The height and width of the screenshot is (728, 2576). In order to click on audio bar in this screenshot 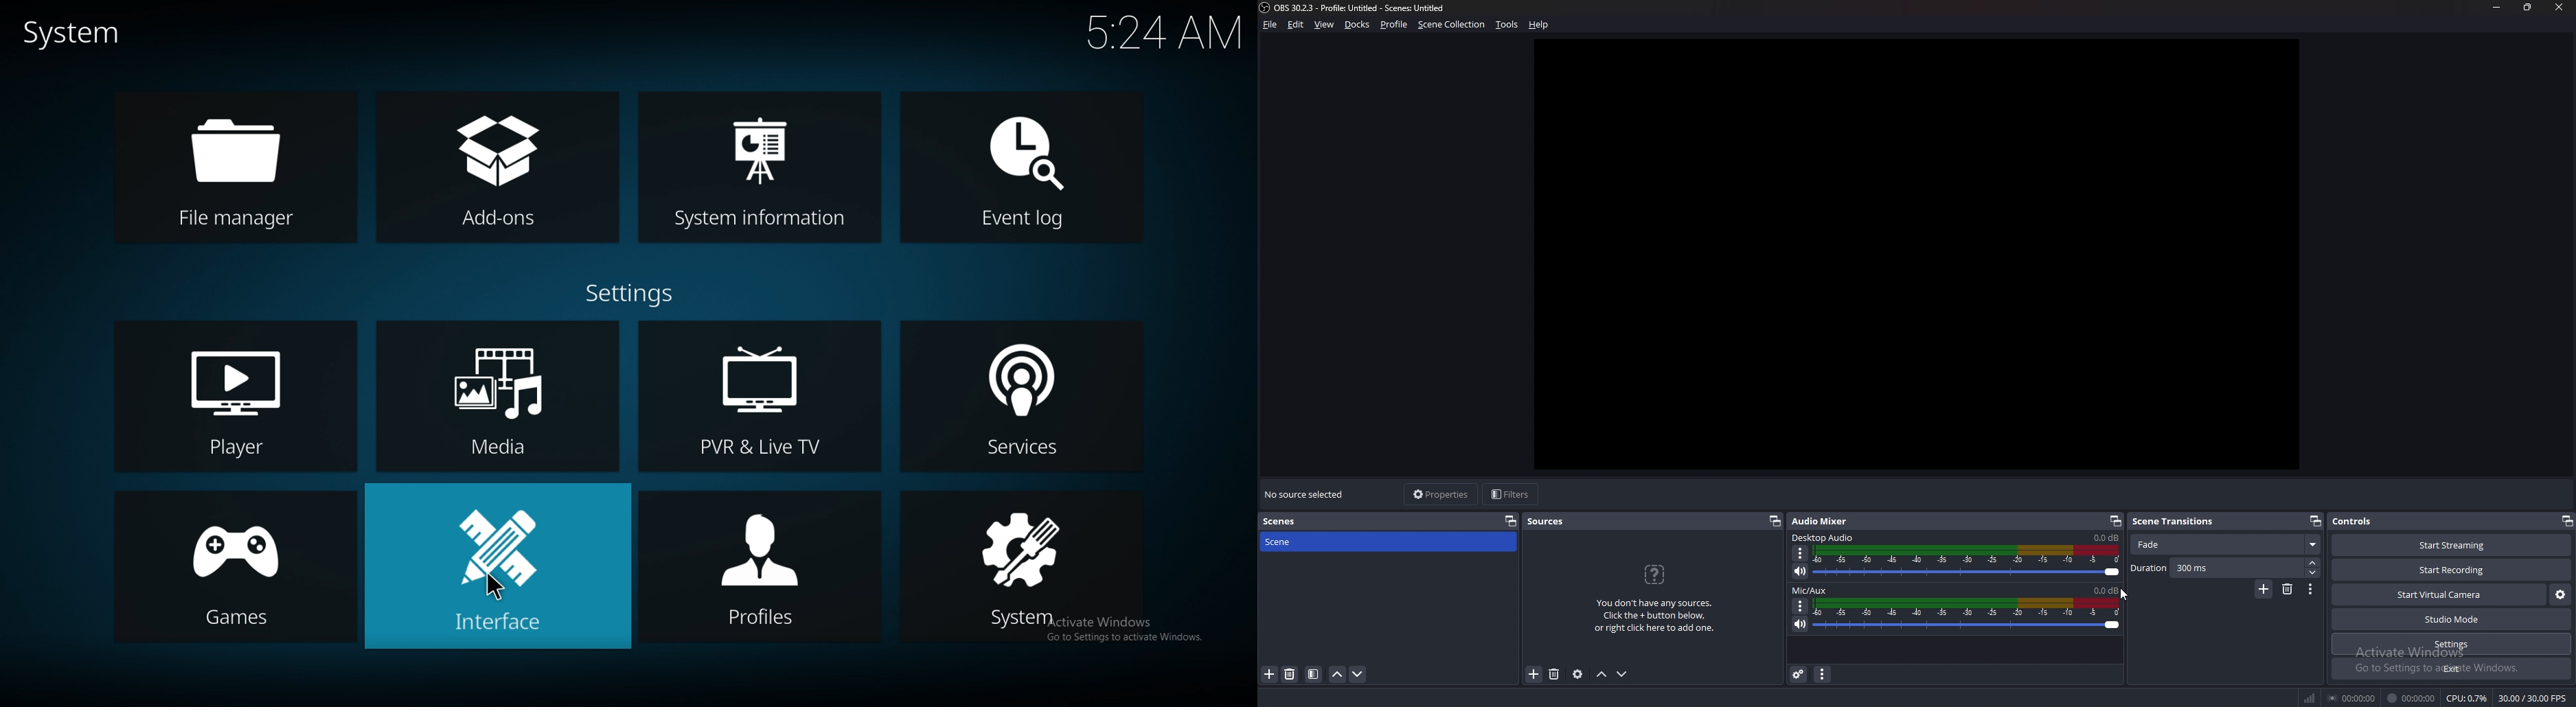, I will do `click(1969, 614)`.